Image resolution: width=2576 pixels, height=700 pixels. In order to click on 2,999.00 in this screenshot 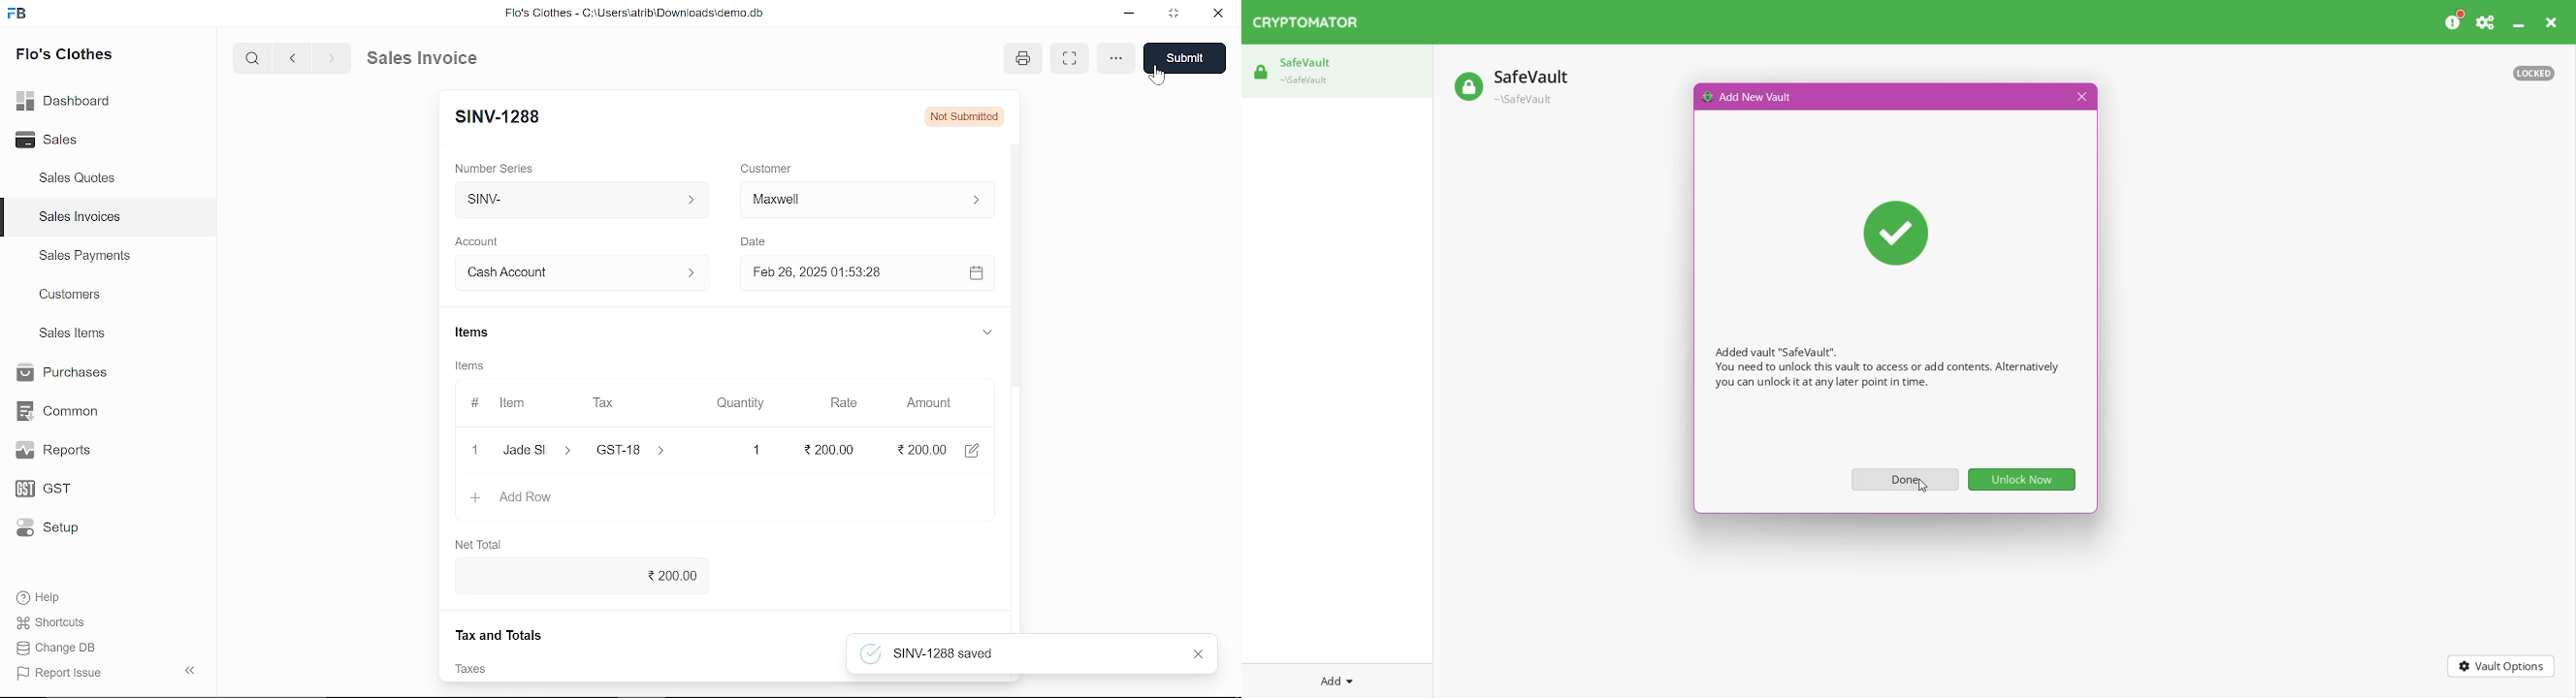, I will do `click(919, 449)`.